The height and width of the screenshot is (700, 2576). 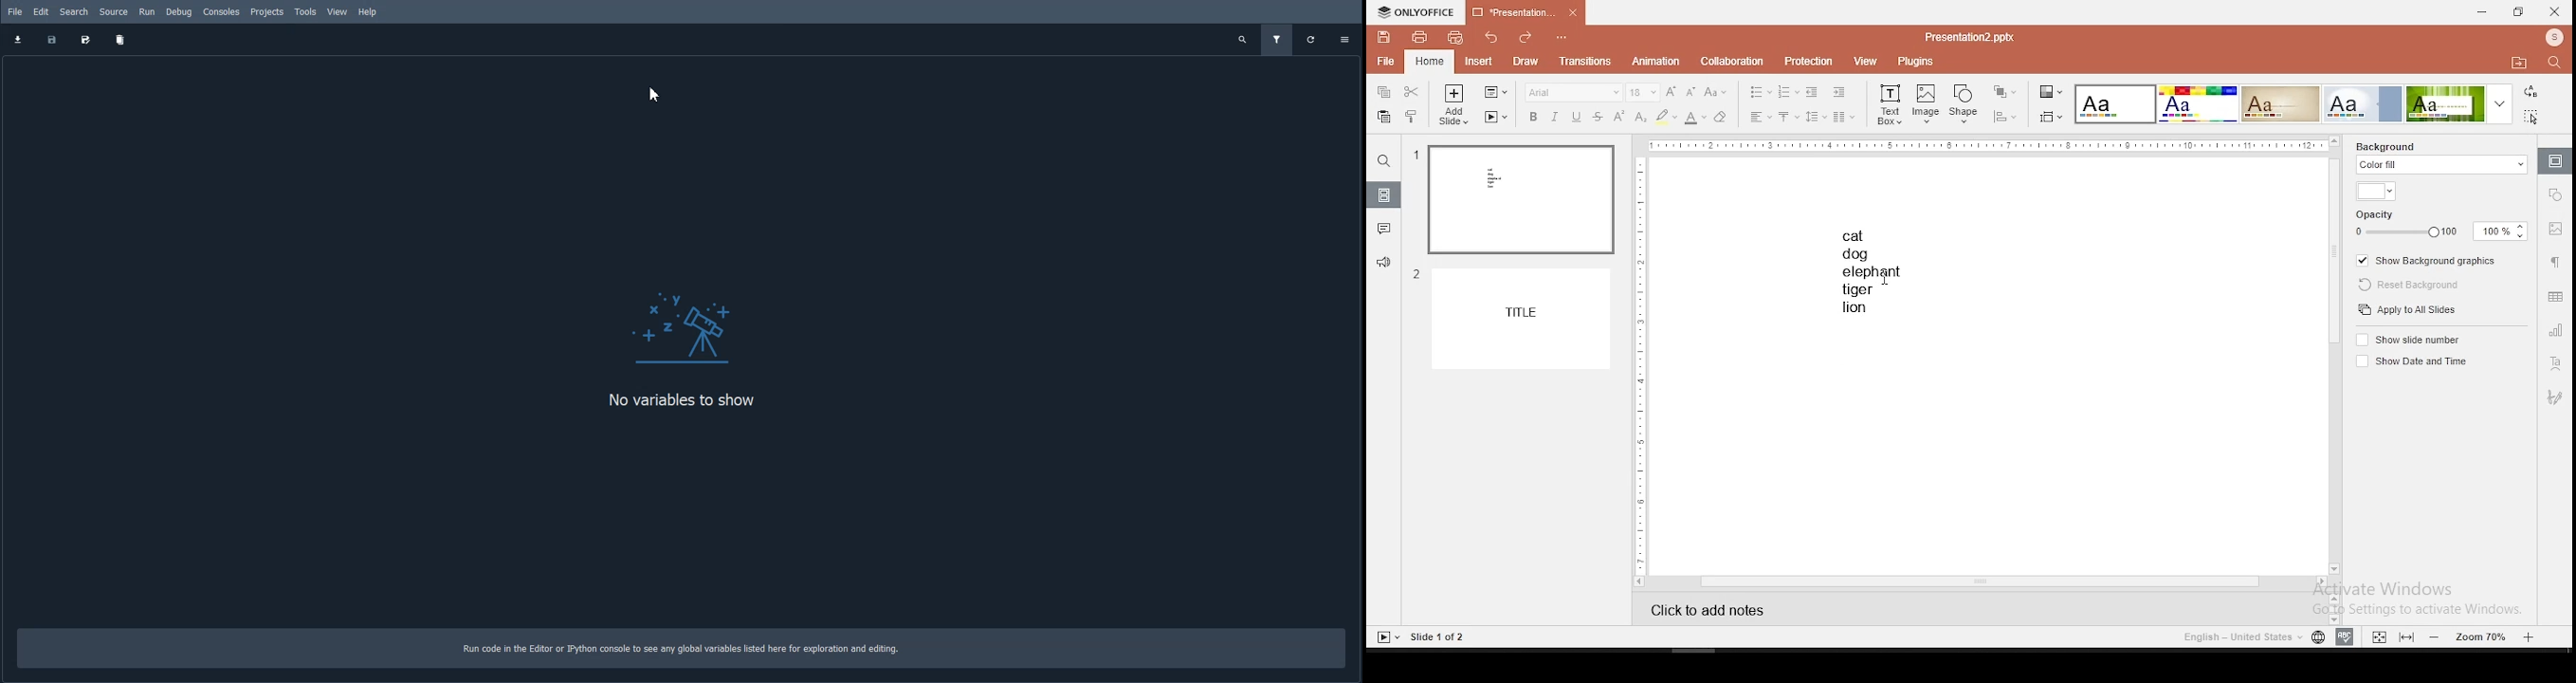 I want to click on select all, so click(x=2532, y=119).